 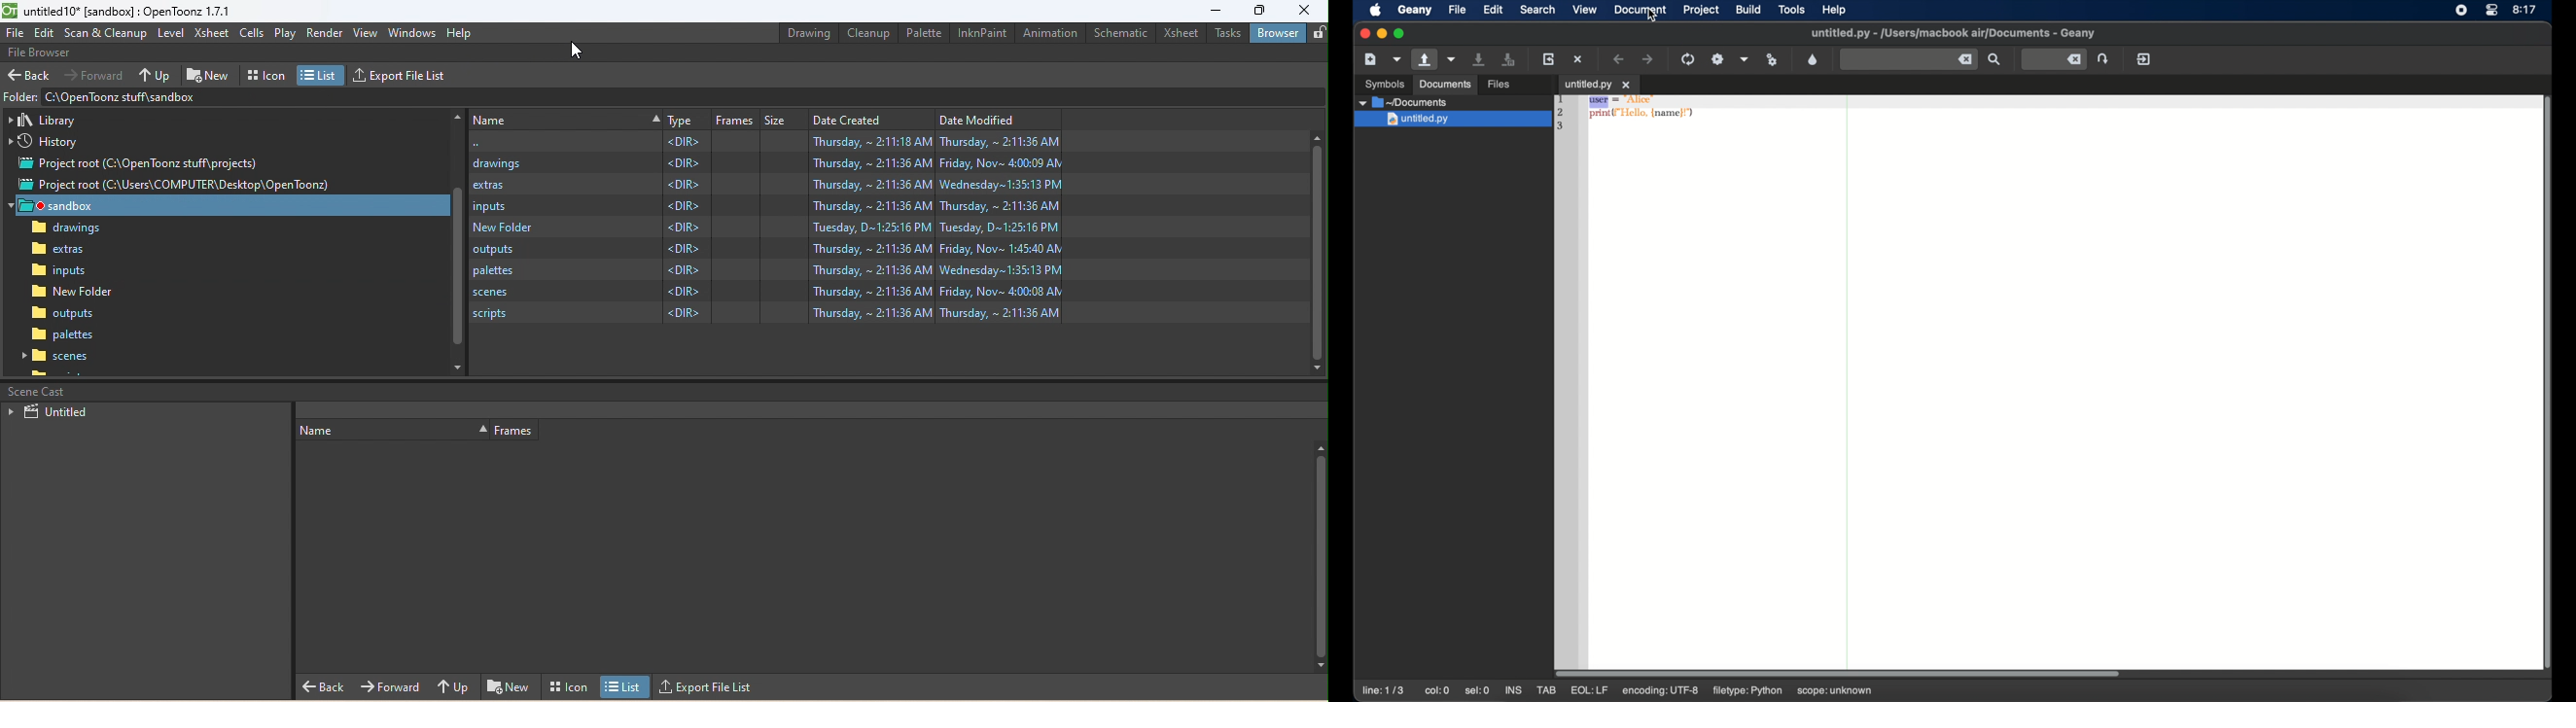 I want to click on Render, so click(x=324, y=31).